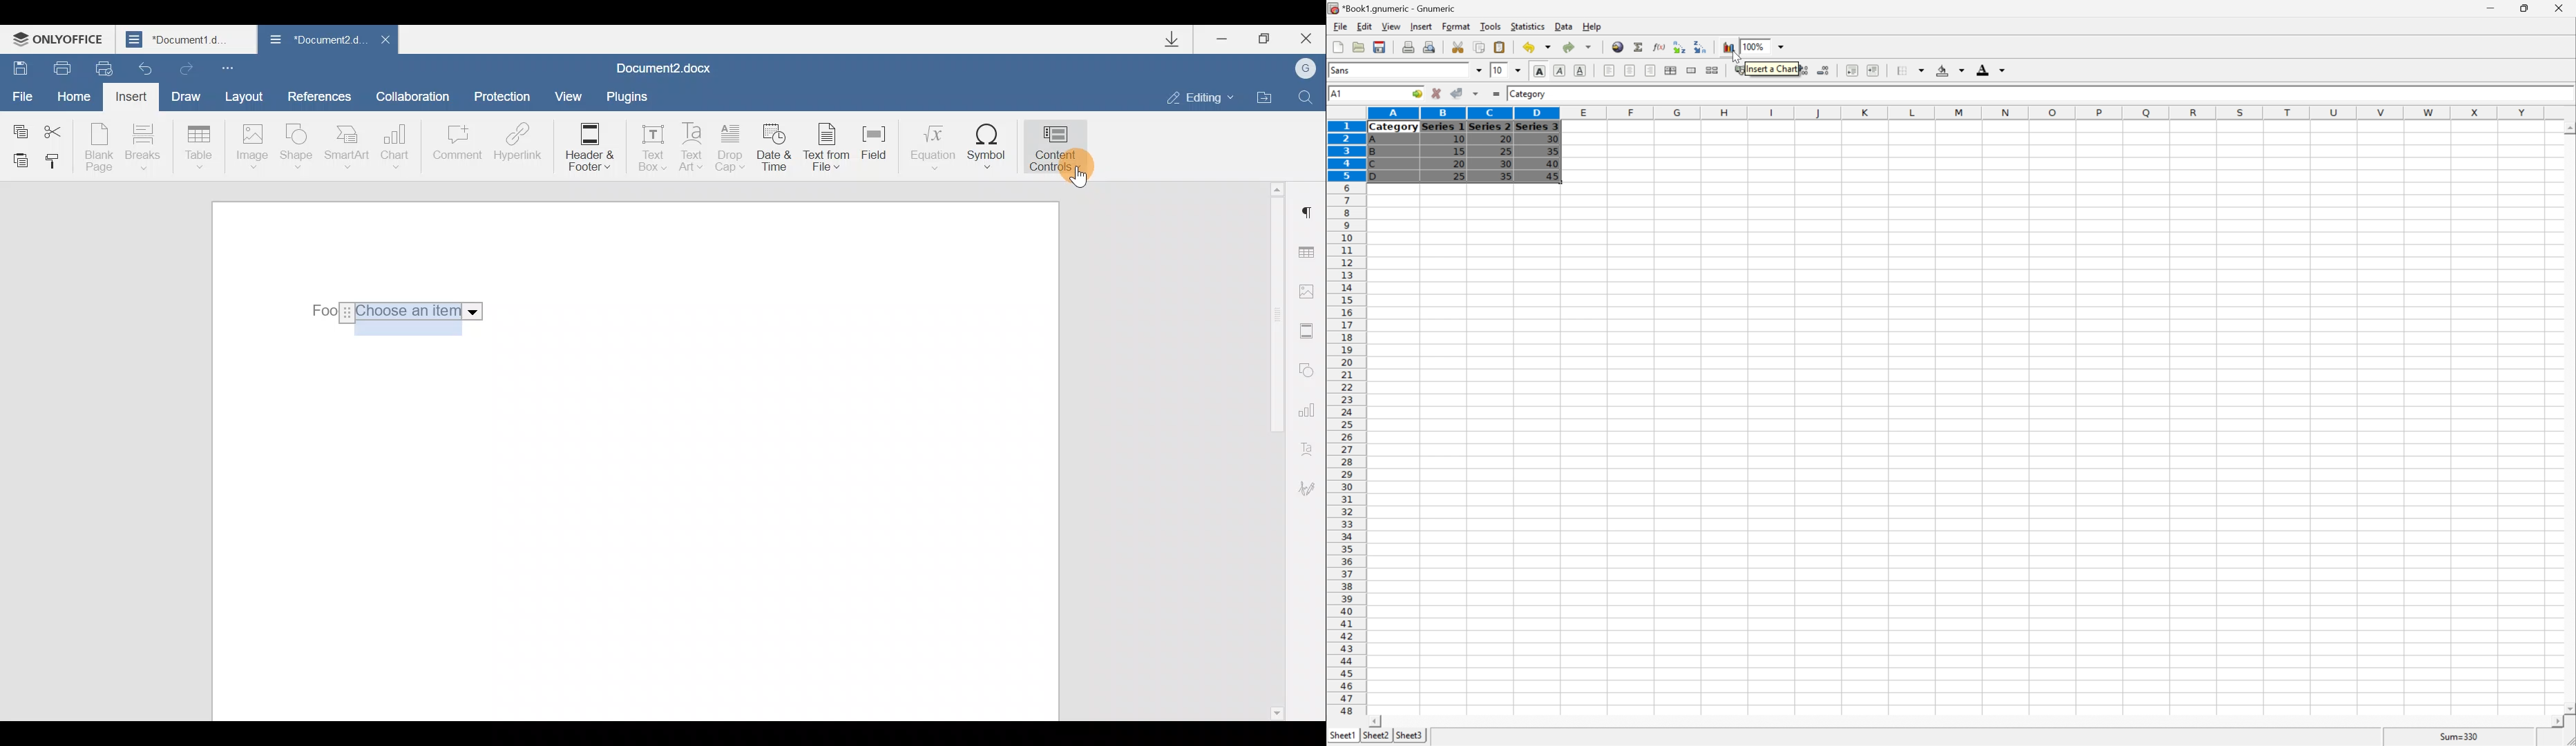 The image size is (2576, 756). Describe the element at coordinates (243, 96) in the screenshot. I see `Layout` at that location.